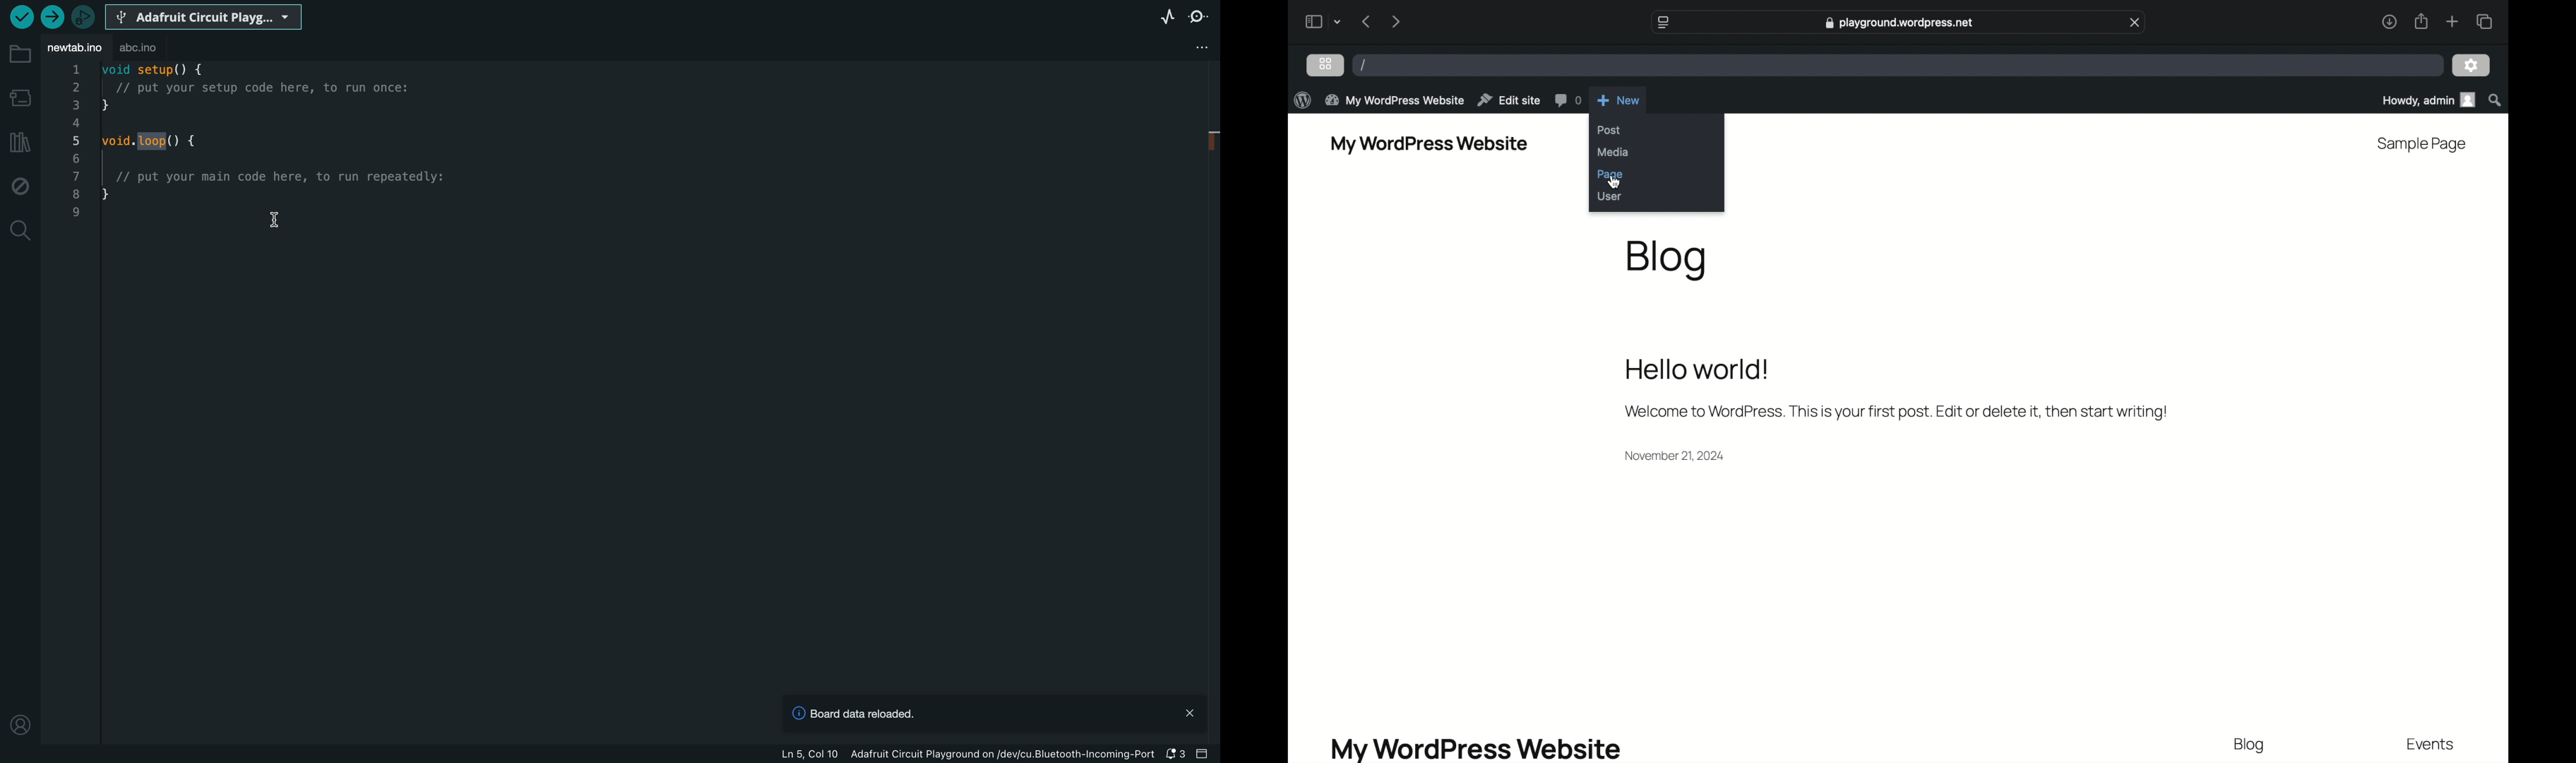 This screenshot has height=784, width=2576. I want to click on code, so click(289, 132).